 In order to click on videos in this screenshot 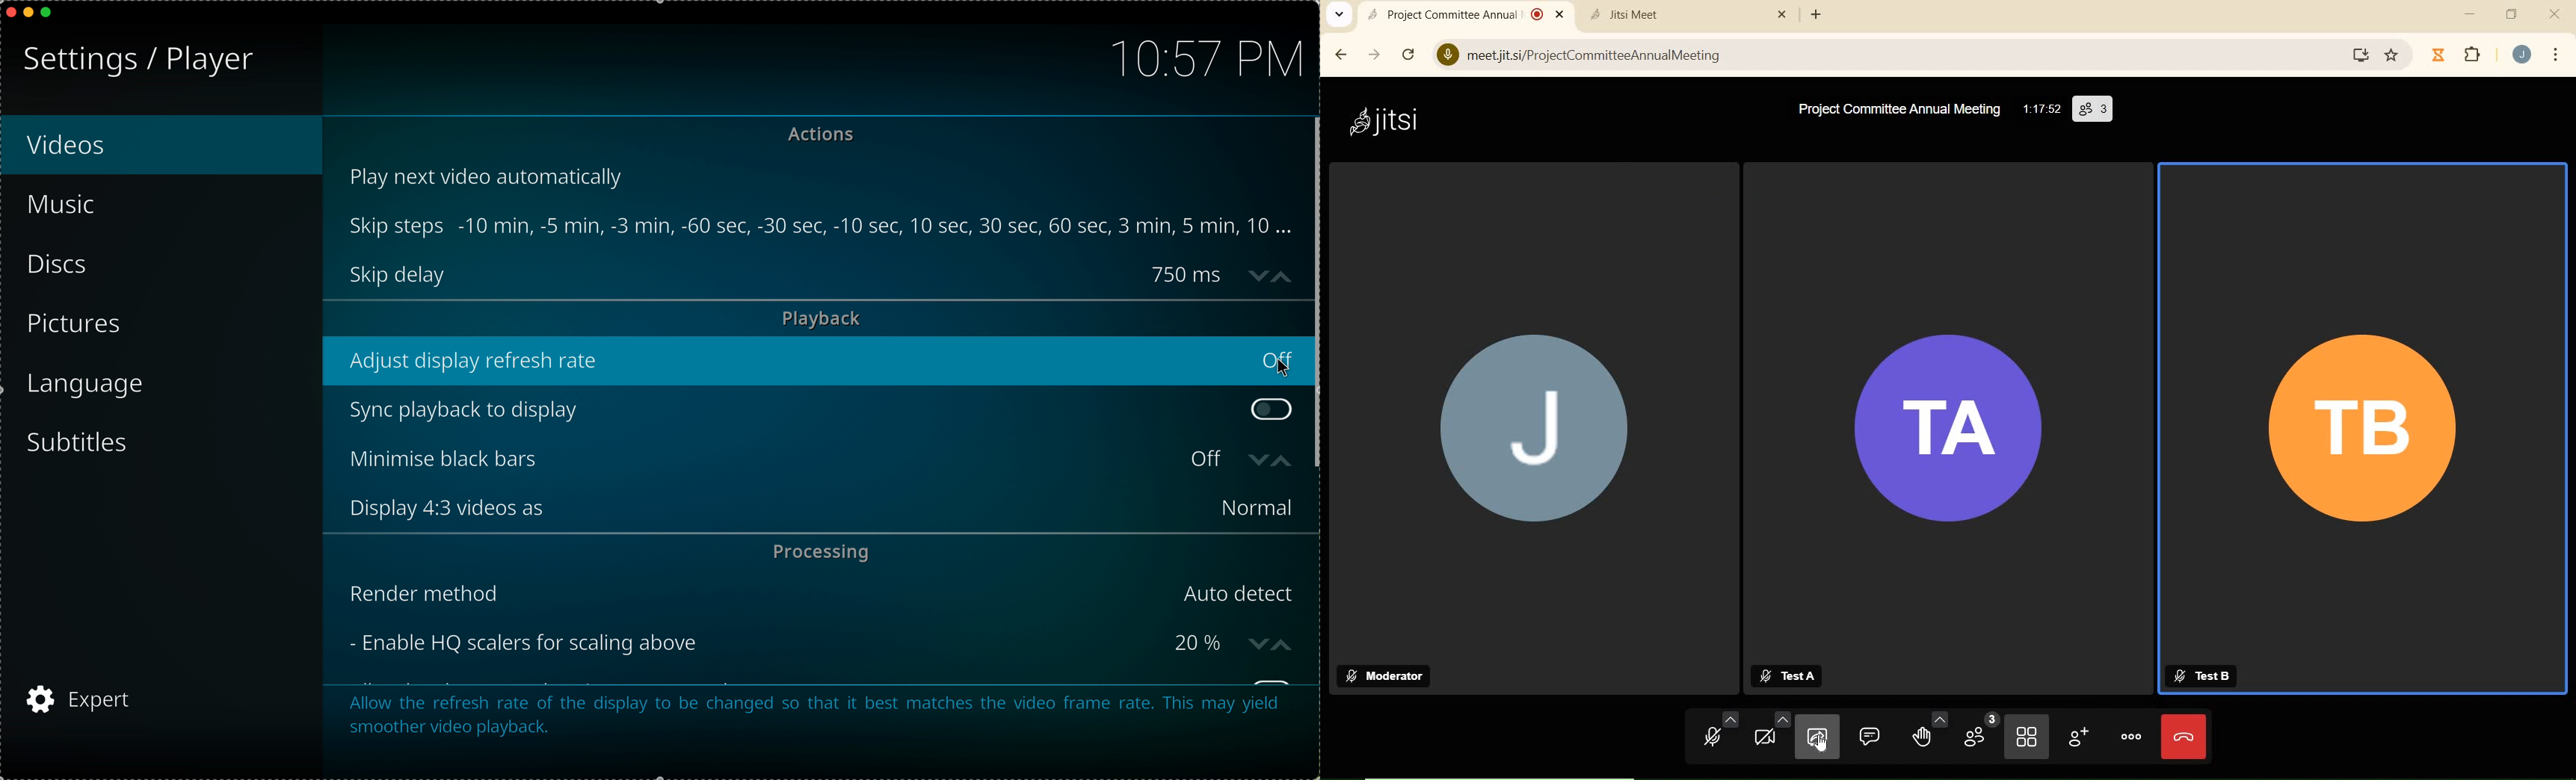, I will do `click(162, 147)`.